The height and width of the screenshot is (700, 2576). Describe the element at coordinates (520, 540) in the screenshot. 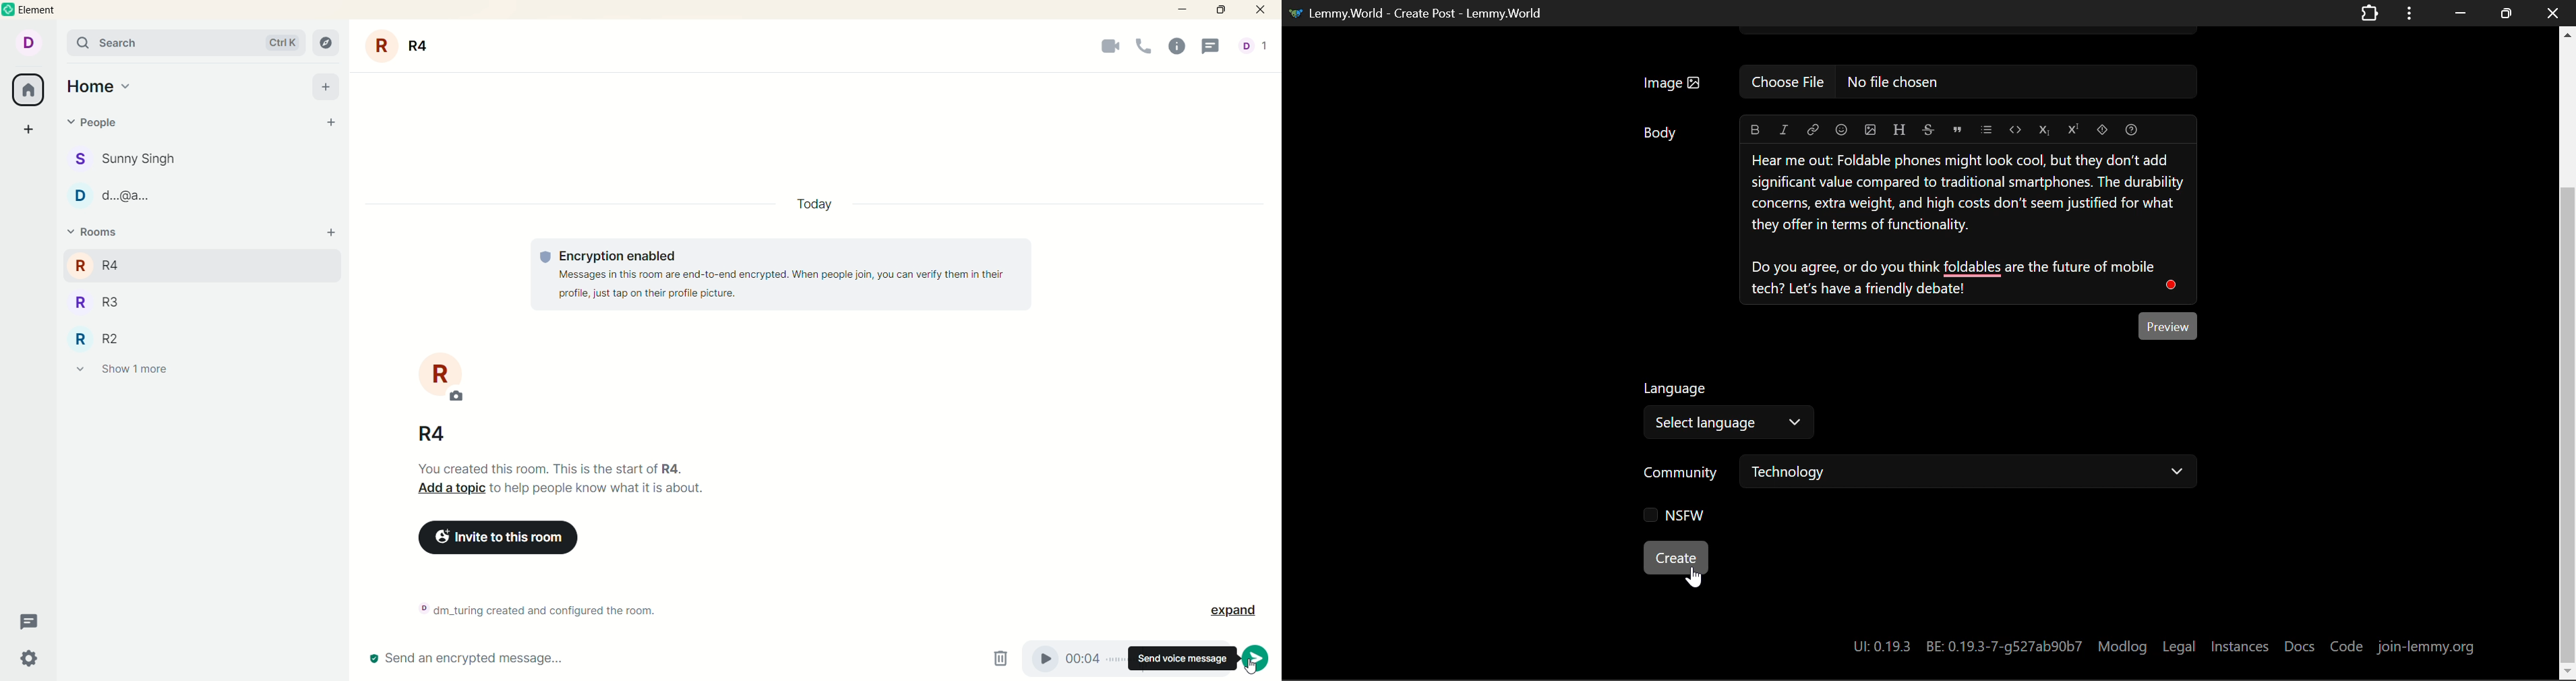

I see `invite to this room` at that location.